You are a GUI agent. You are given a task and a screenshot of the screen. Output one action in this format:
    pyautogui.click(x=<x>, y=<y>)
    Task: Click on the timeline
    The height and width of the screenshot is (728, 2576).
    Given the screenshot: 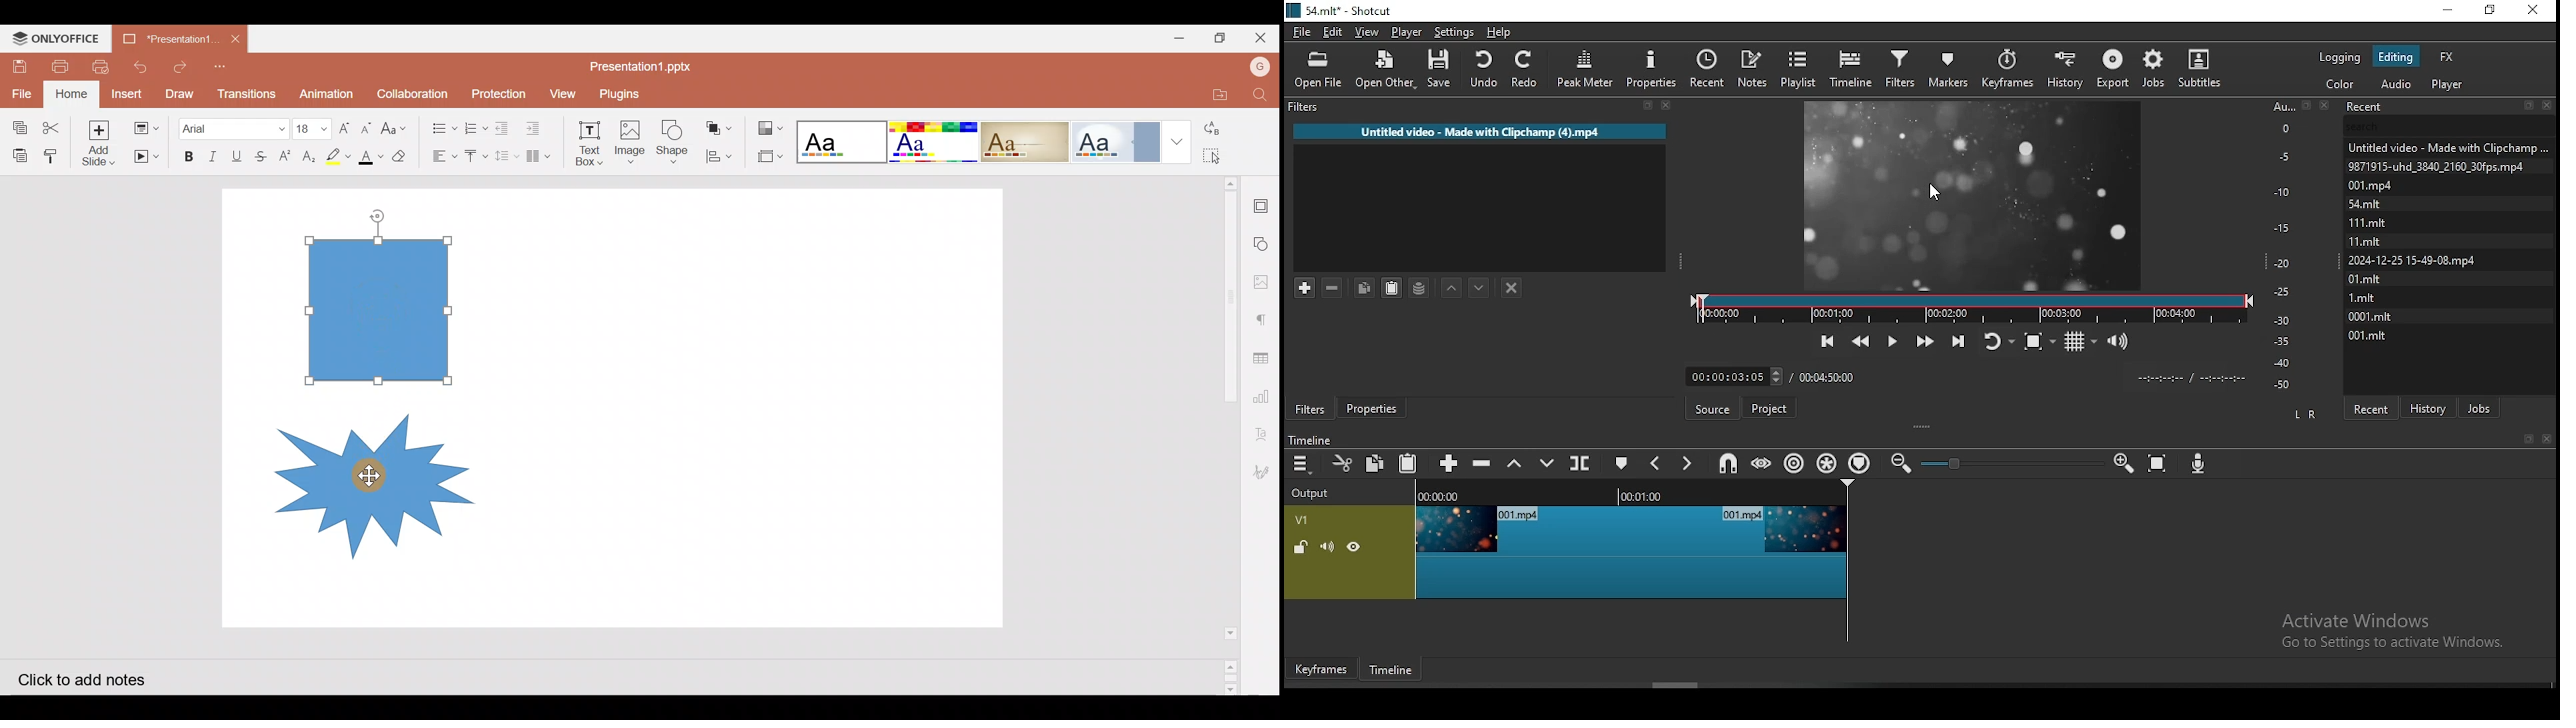 What is the action you would take?
    pyautogui.click(x=1851, y=71)
    